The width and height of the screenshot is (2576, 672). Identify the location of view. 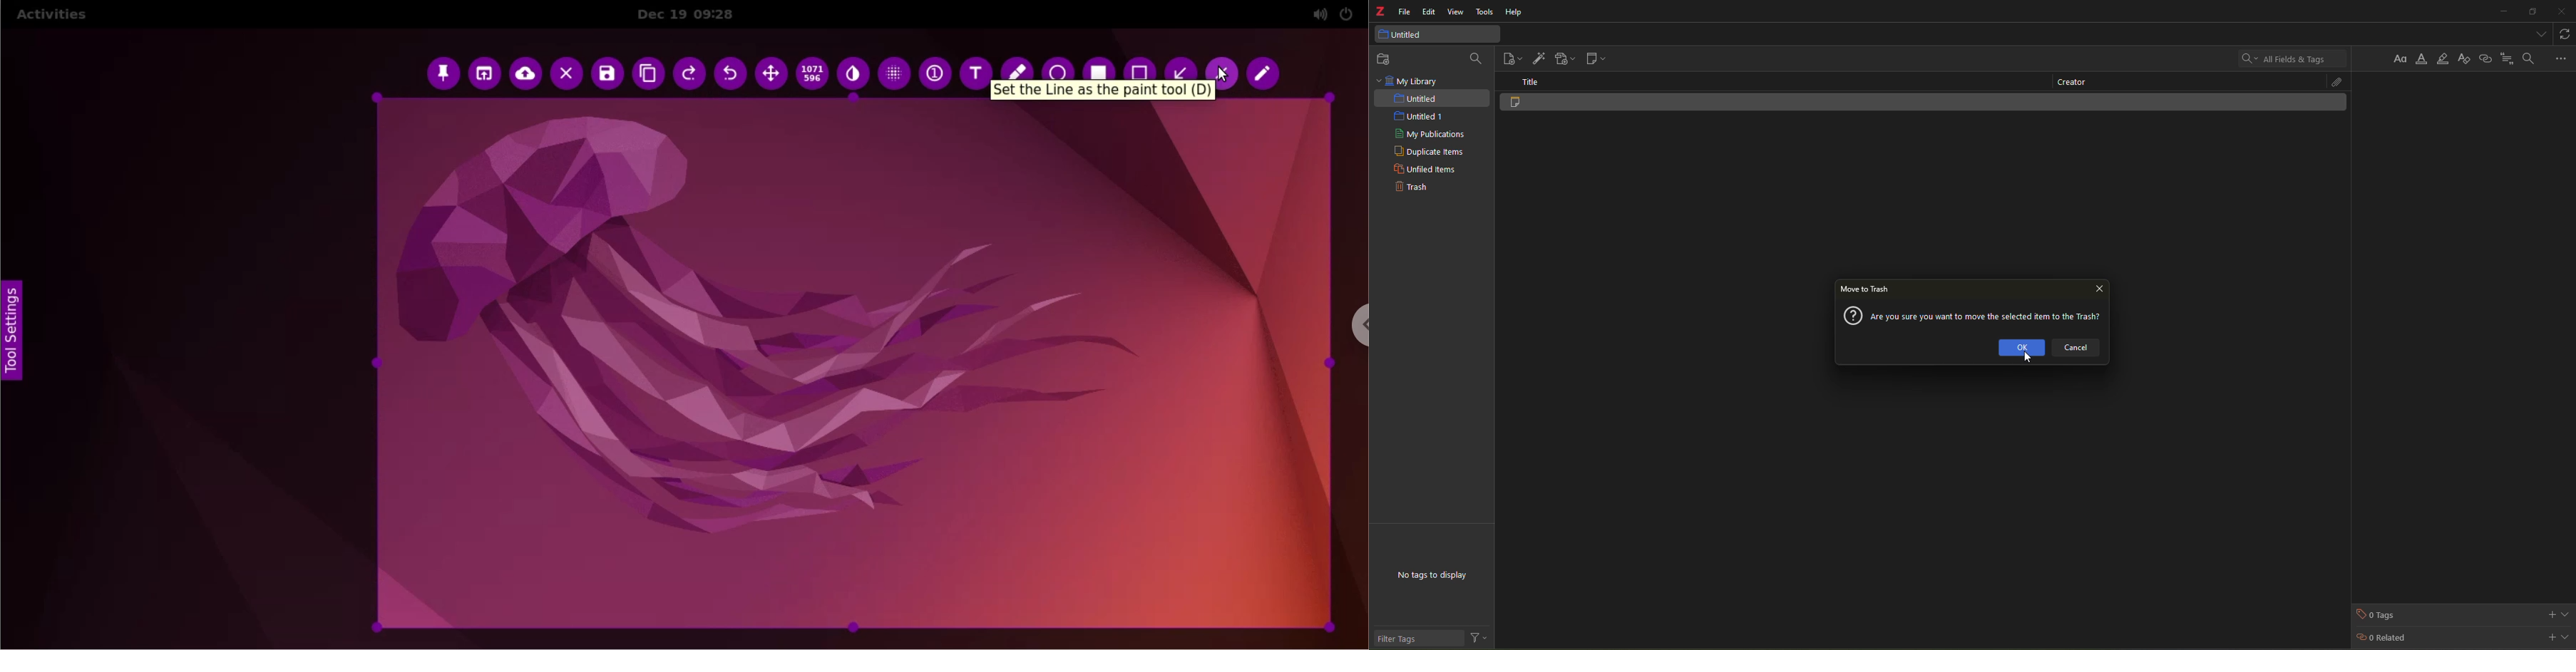
(1455, 12).